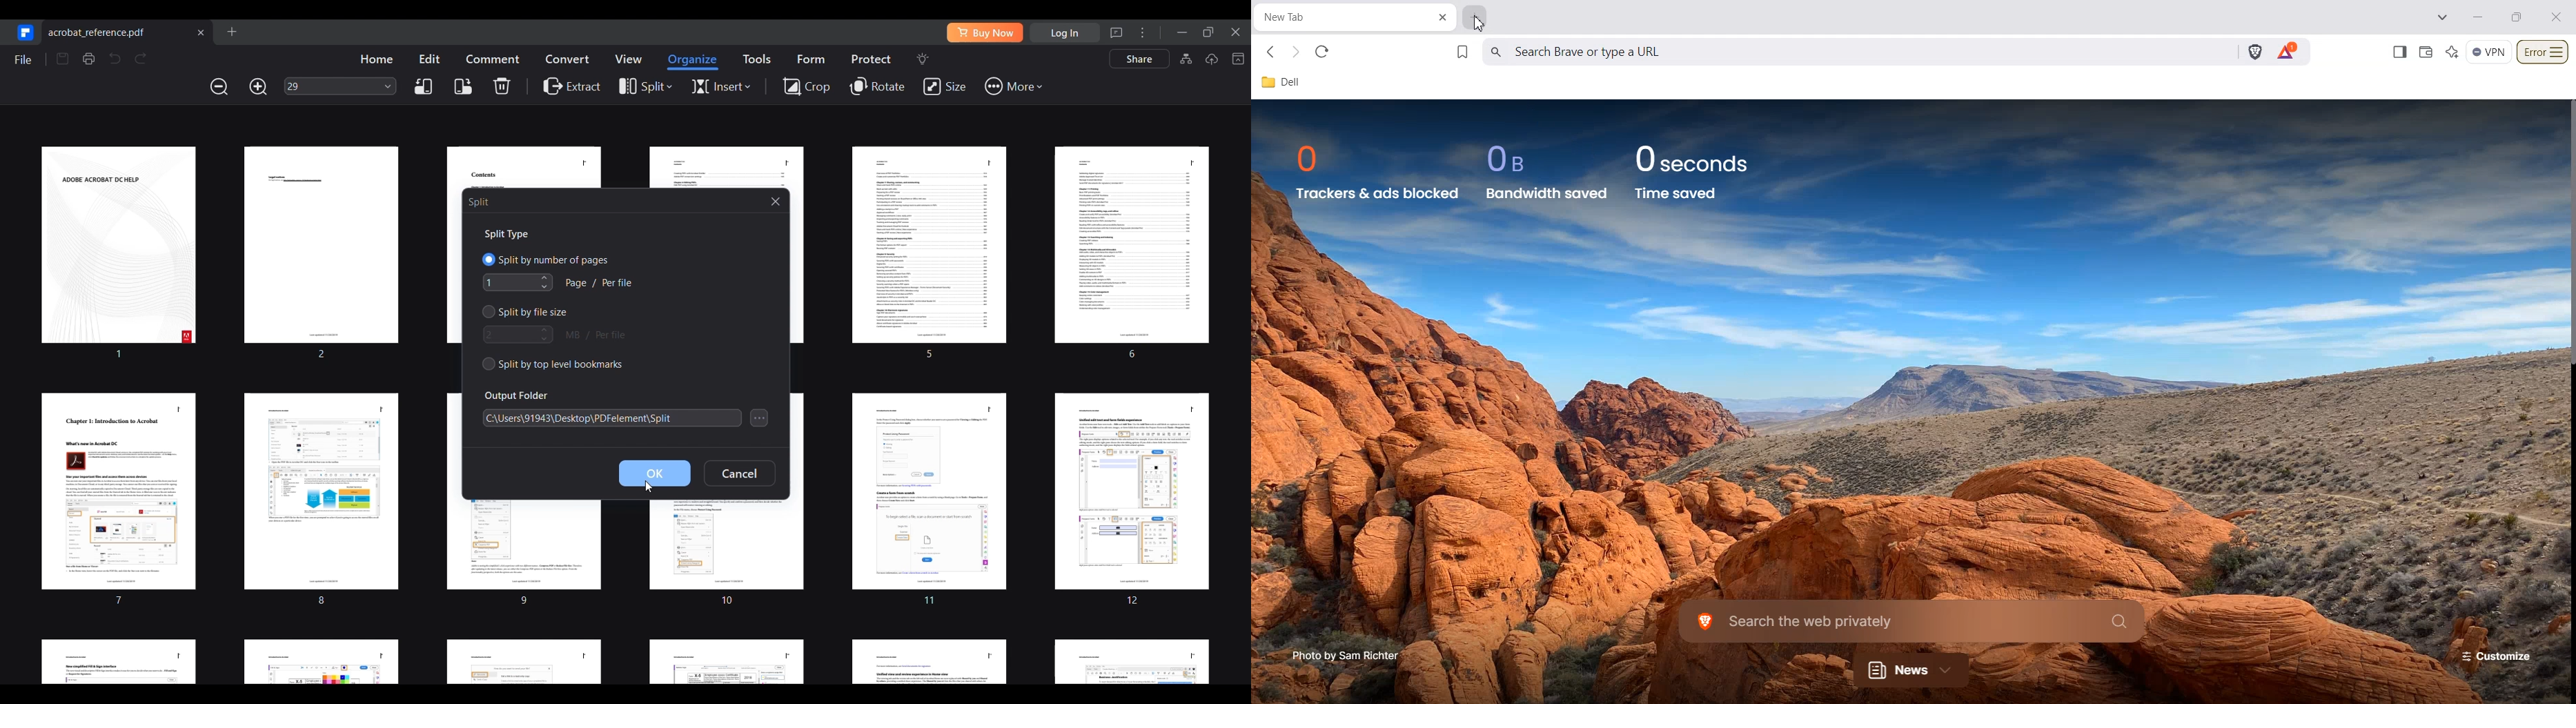  What do you see at coordinates (2399, 52) in the screenshot?
I see `Show sidebar` at bounding box center [2399, 52].